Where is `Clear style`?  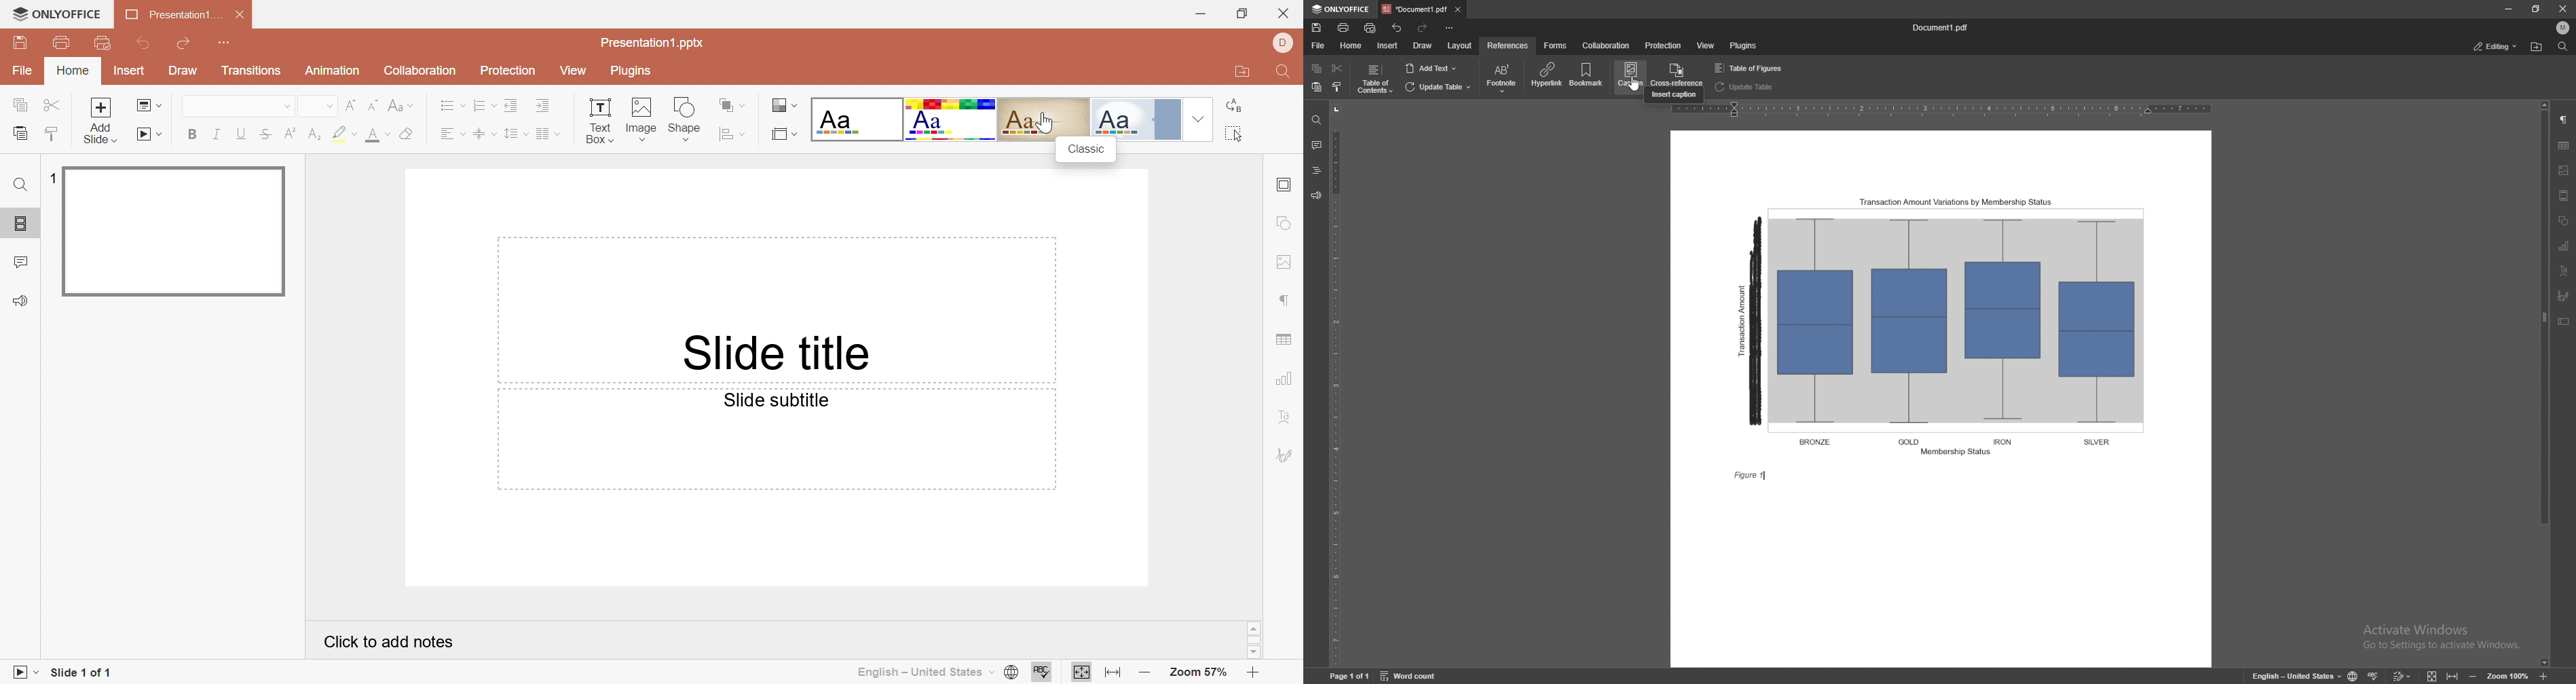
Clear style is located at coordinates (408, 133).